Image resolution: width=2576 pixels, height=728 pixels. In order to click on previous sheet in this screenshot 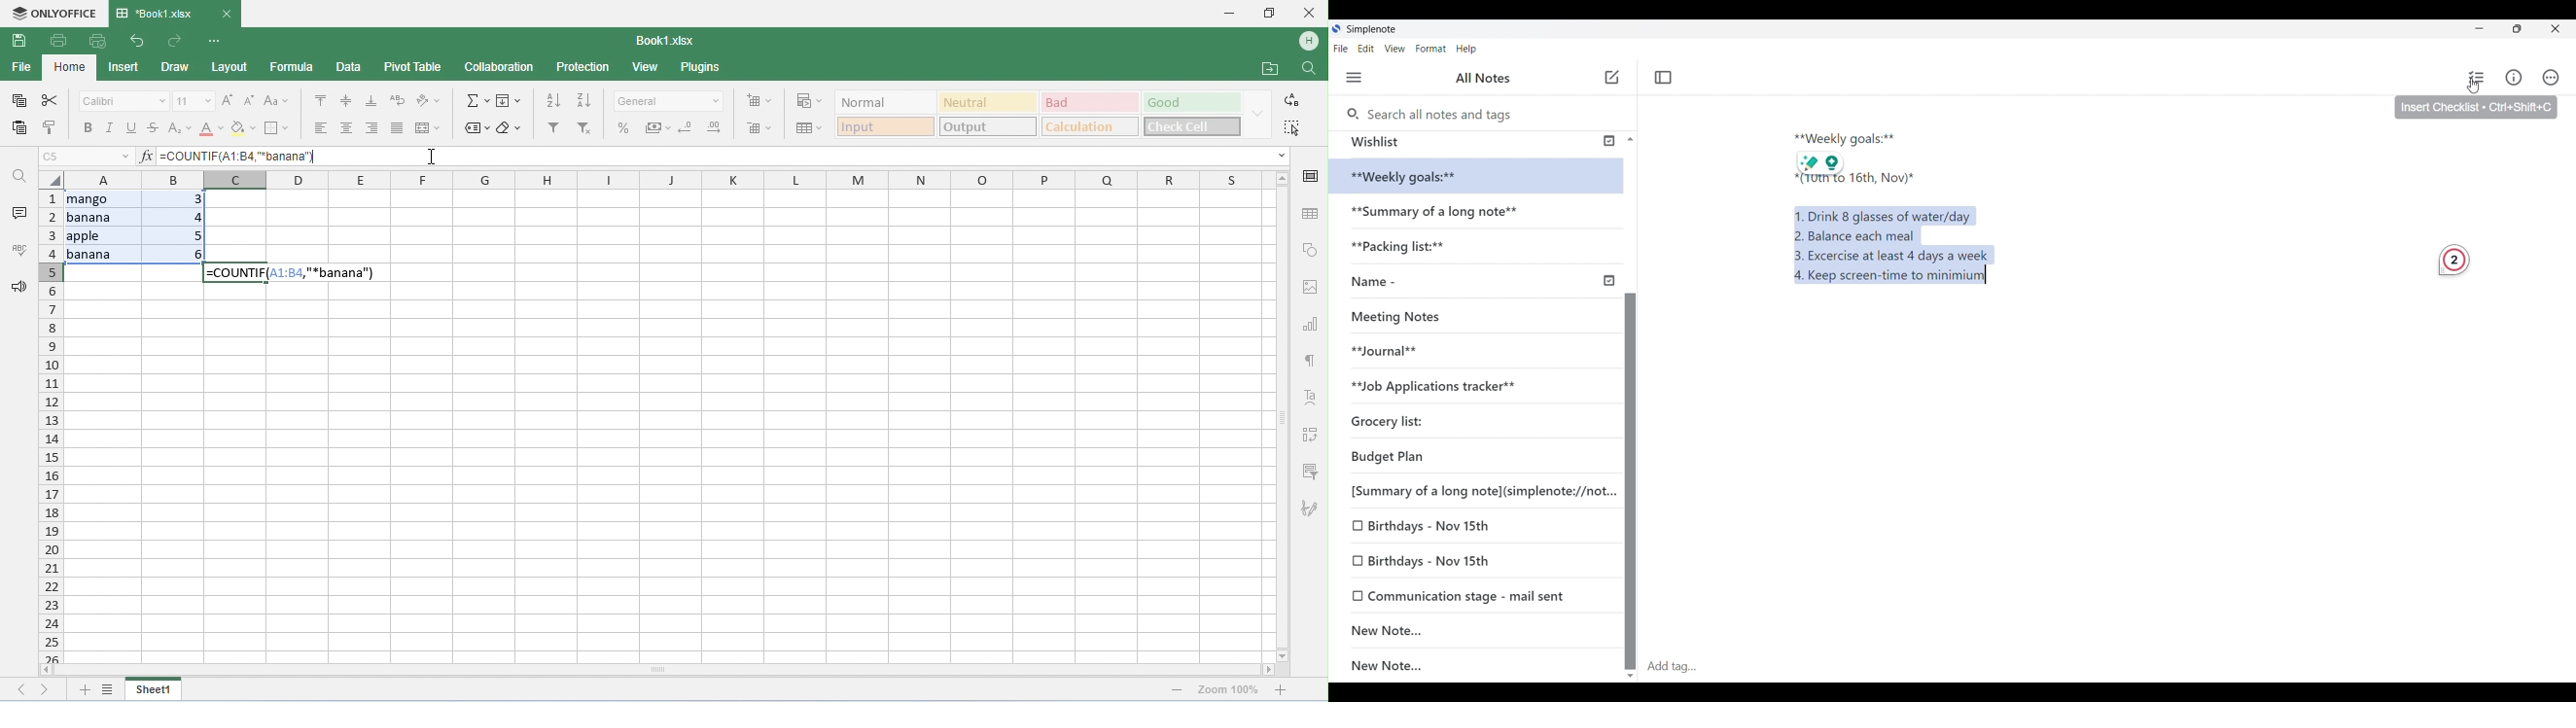, I will do `click(23, 687)`.